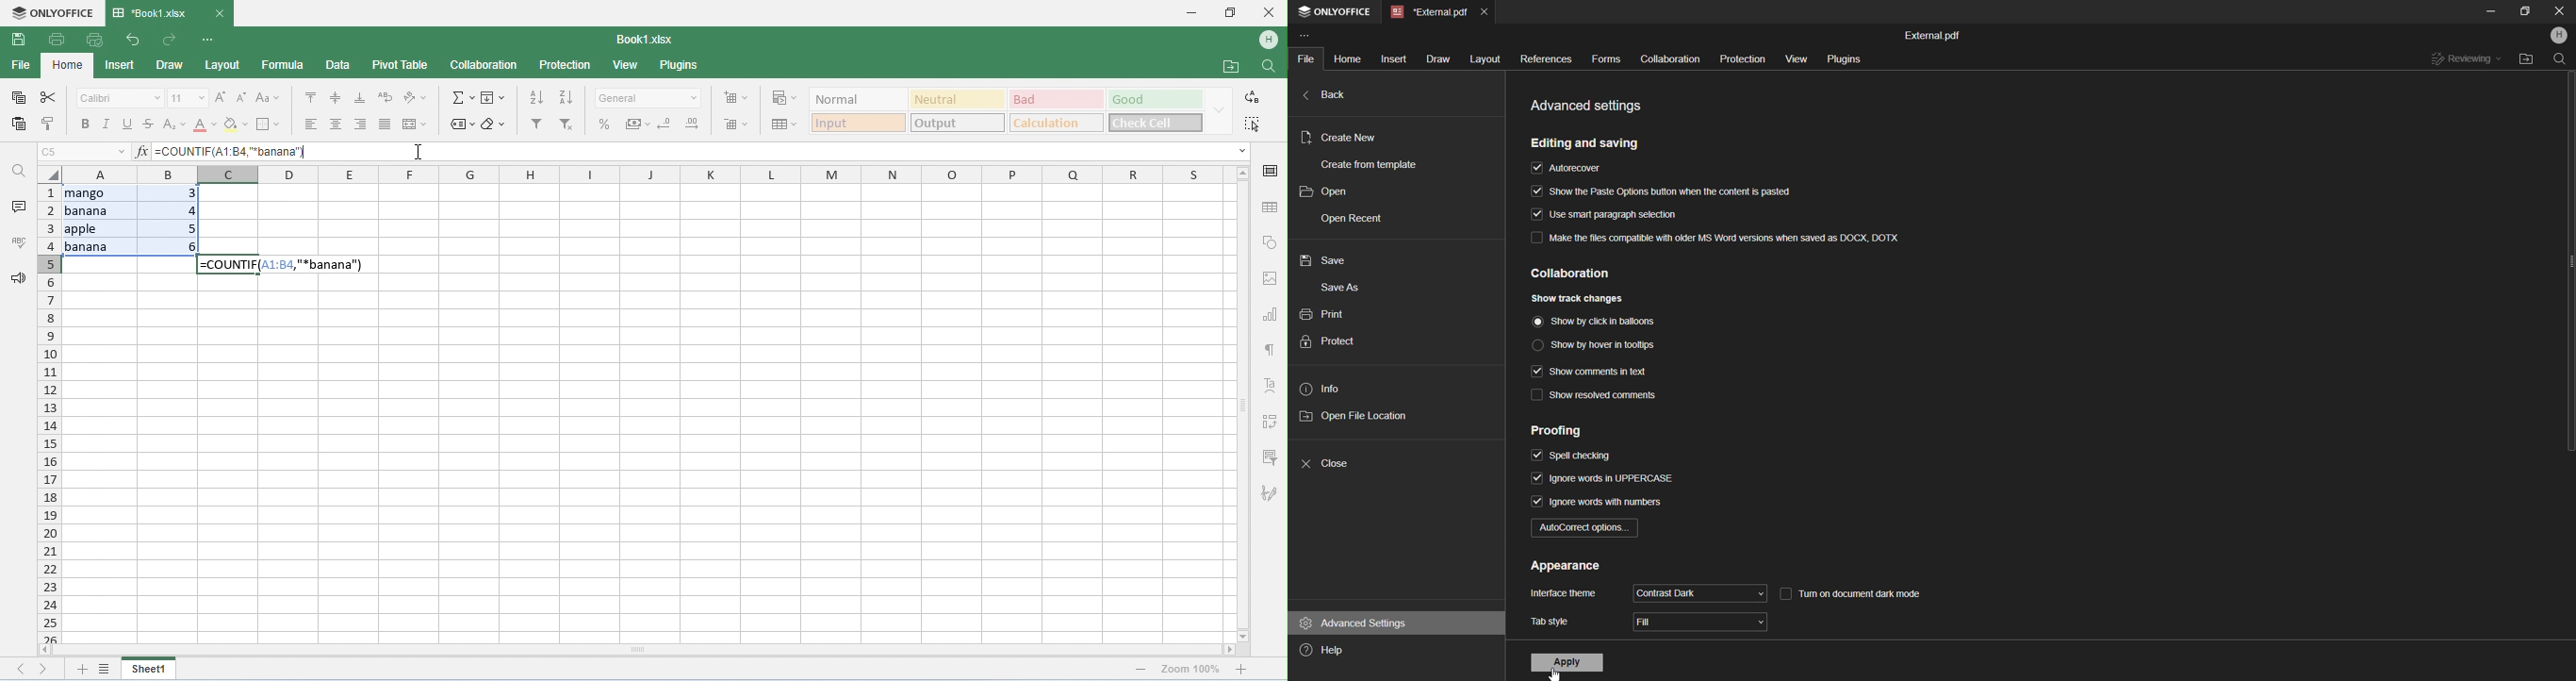  I want to click on find, so click(1268, 65).